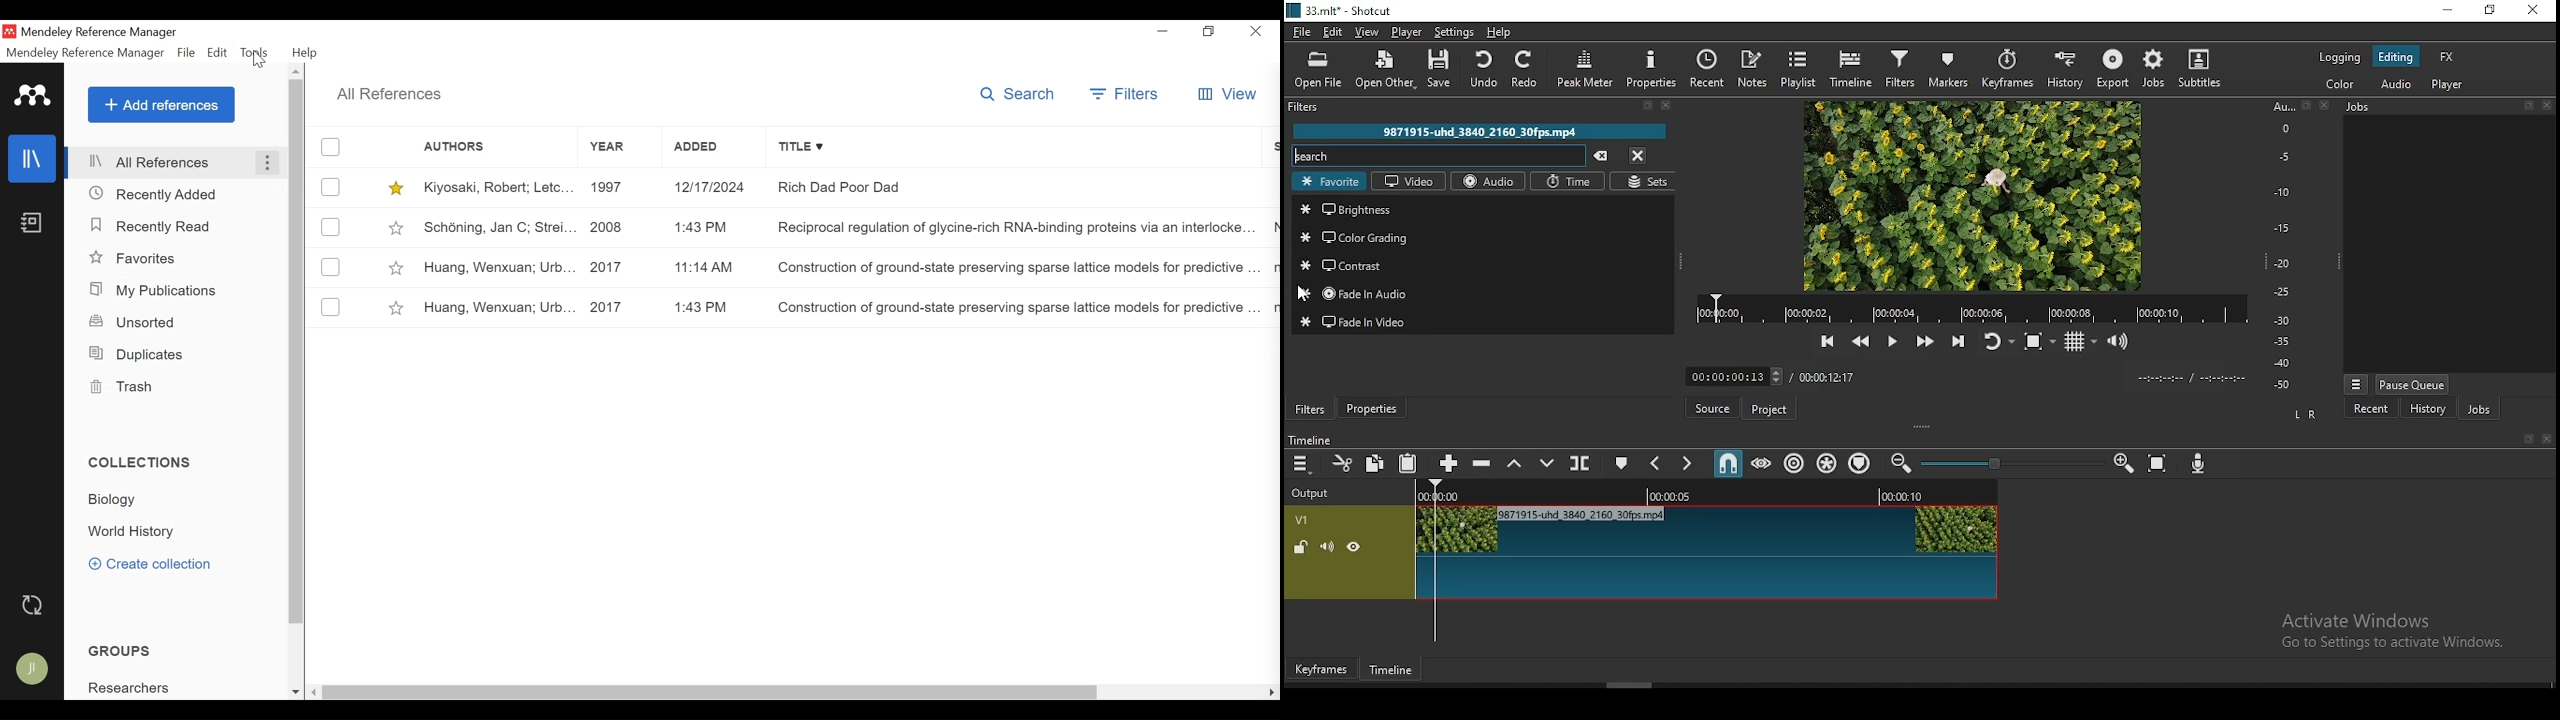  Describe the element at coordinates (1756, 65) in the screenshot. I see `notes` at that location.